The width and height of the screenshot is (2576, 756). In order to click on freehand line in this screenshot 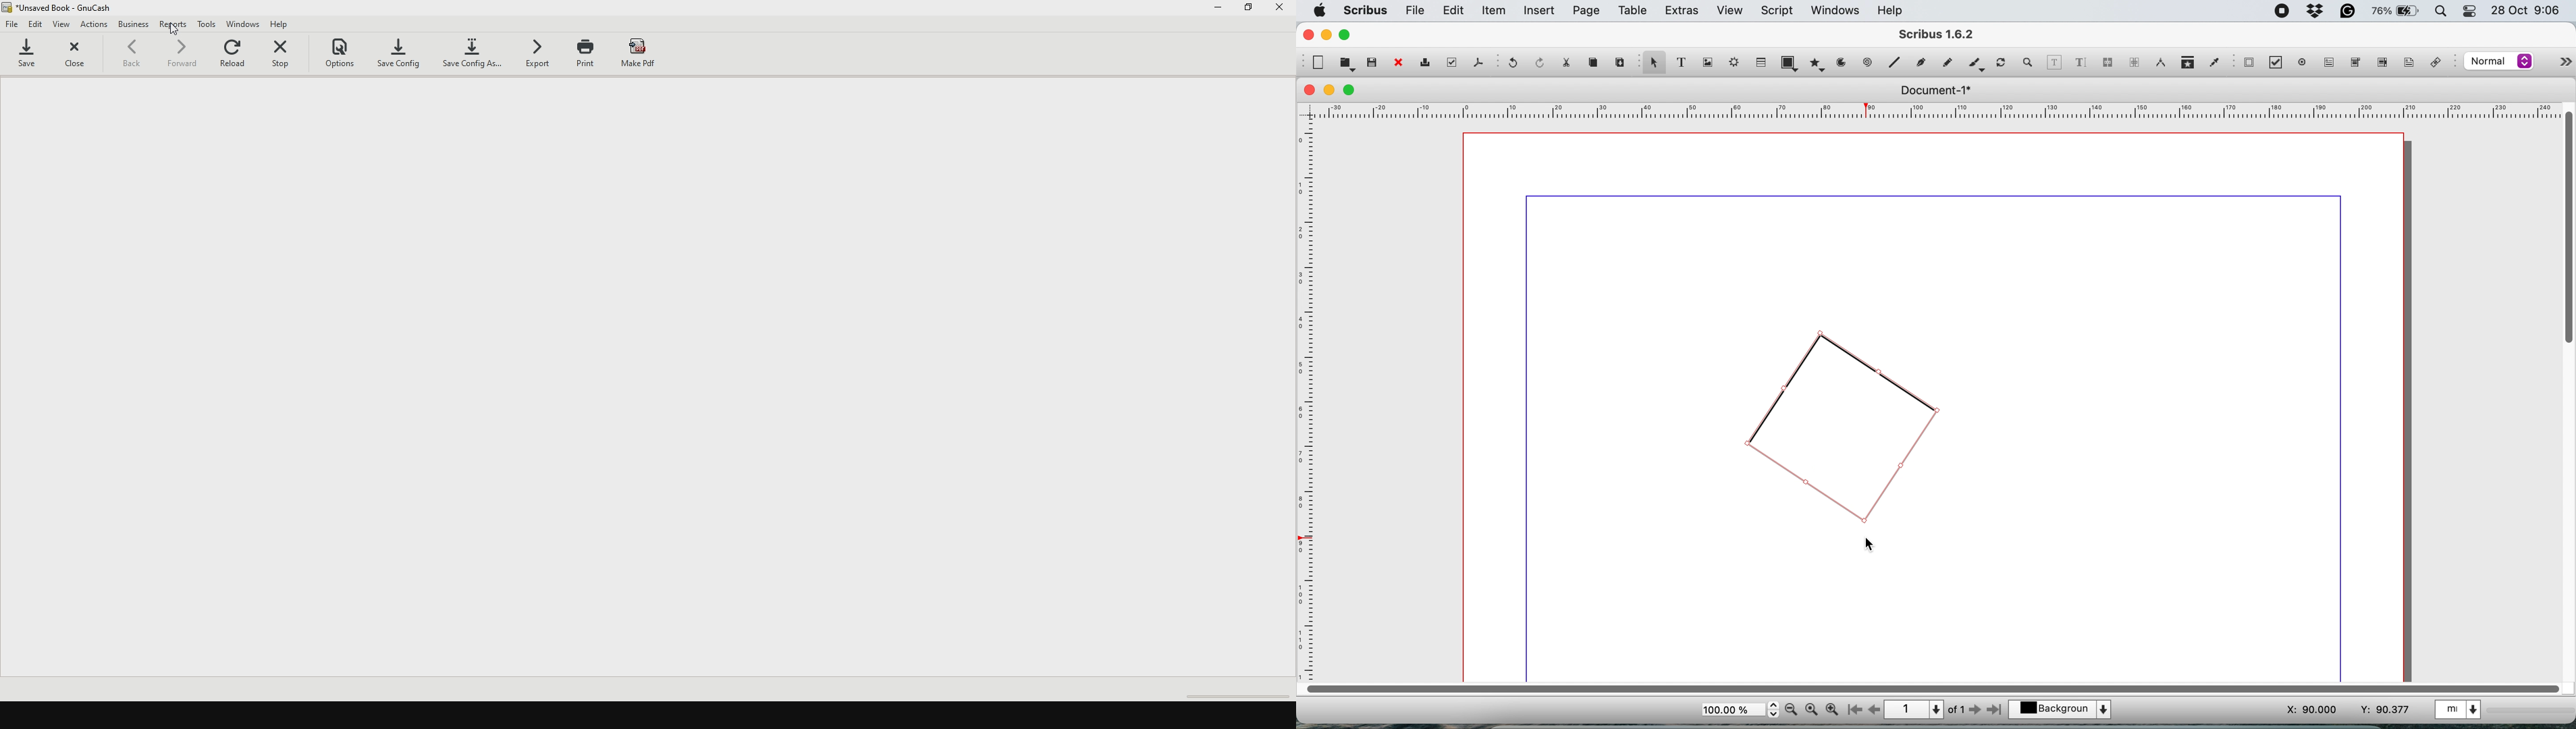, I will do `click(1945, 62)`.